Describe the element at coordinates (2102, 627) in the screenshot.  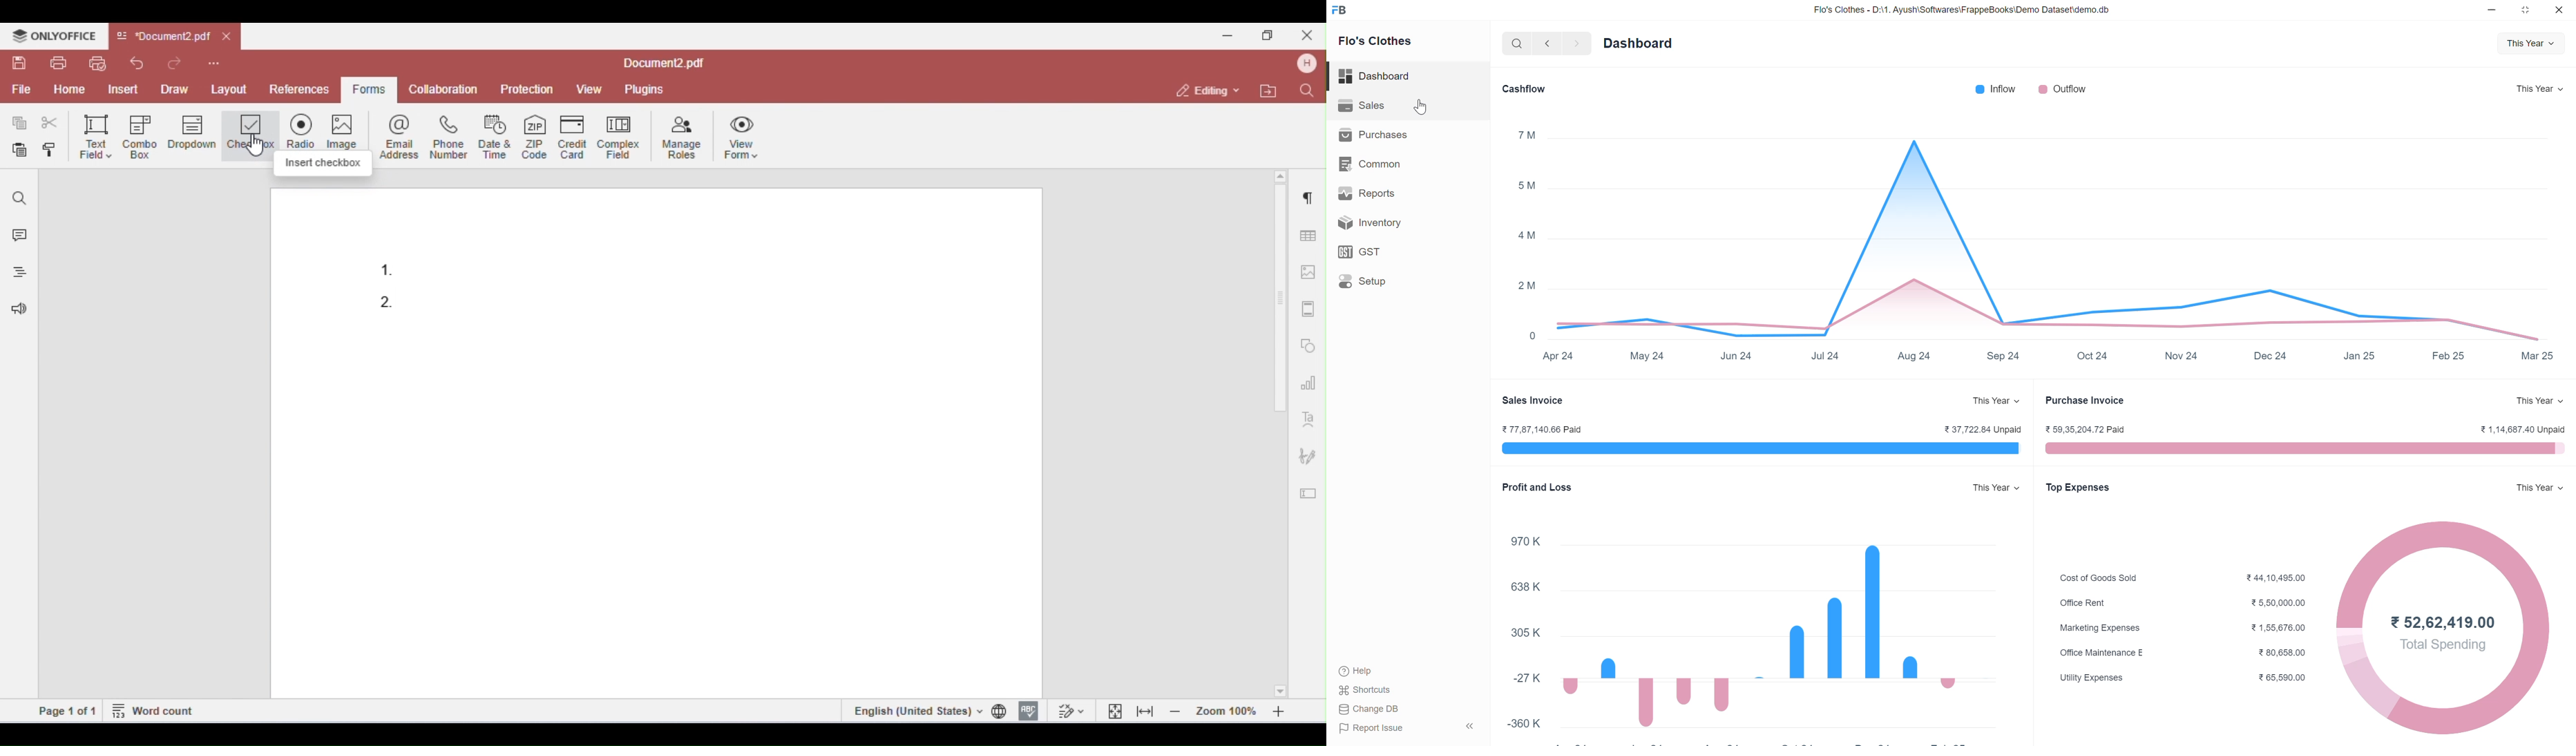
I see `Marketing Expenses` at that location.